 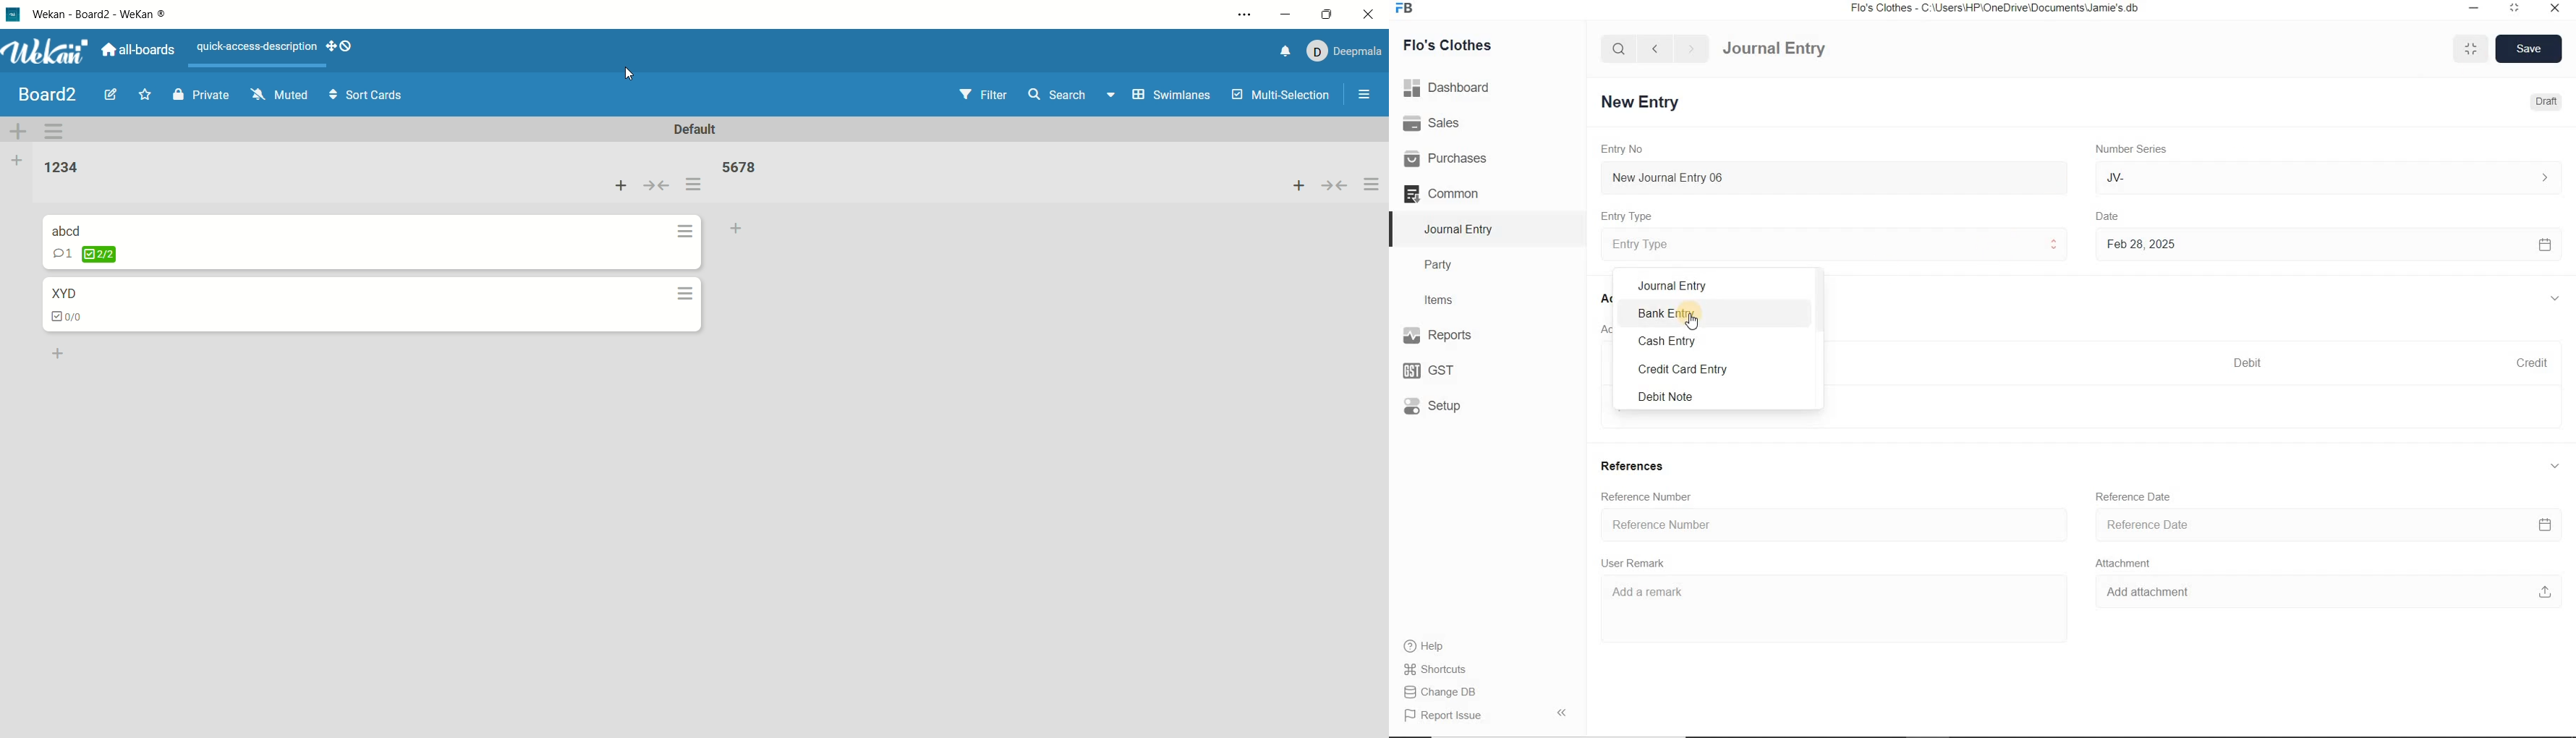 What do you see at coordinates (2130, 149) in the screenshot?
I see `Number Series` at bounding box center [2130, 149].